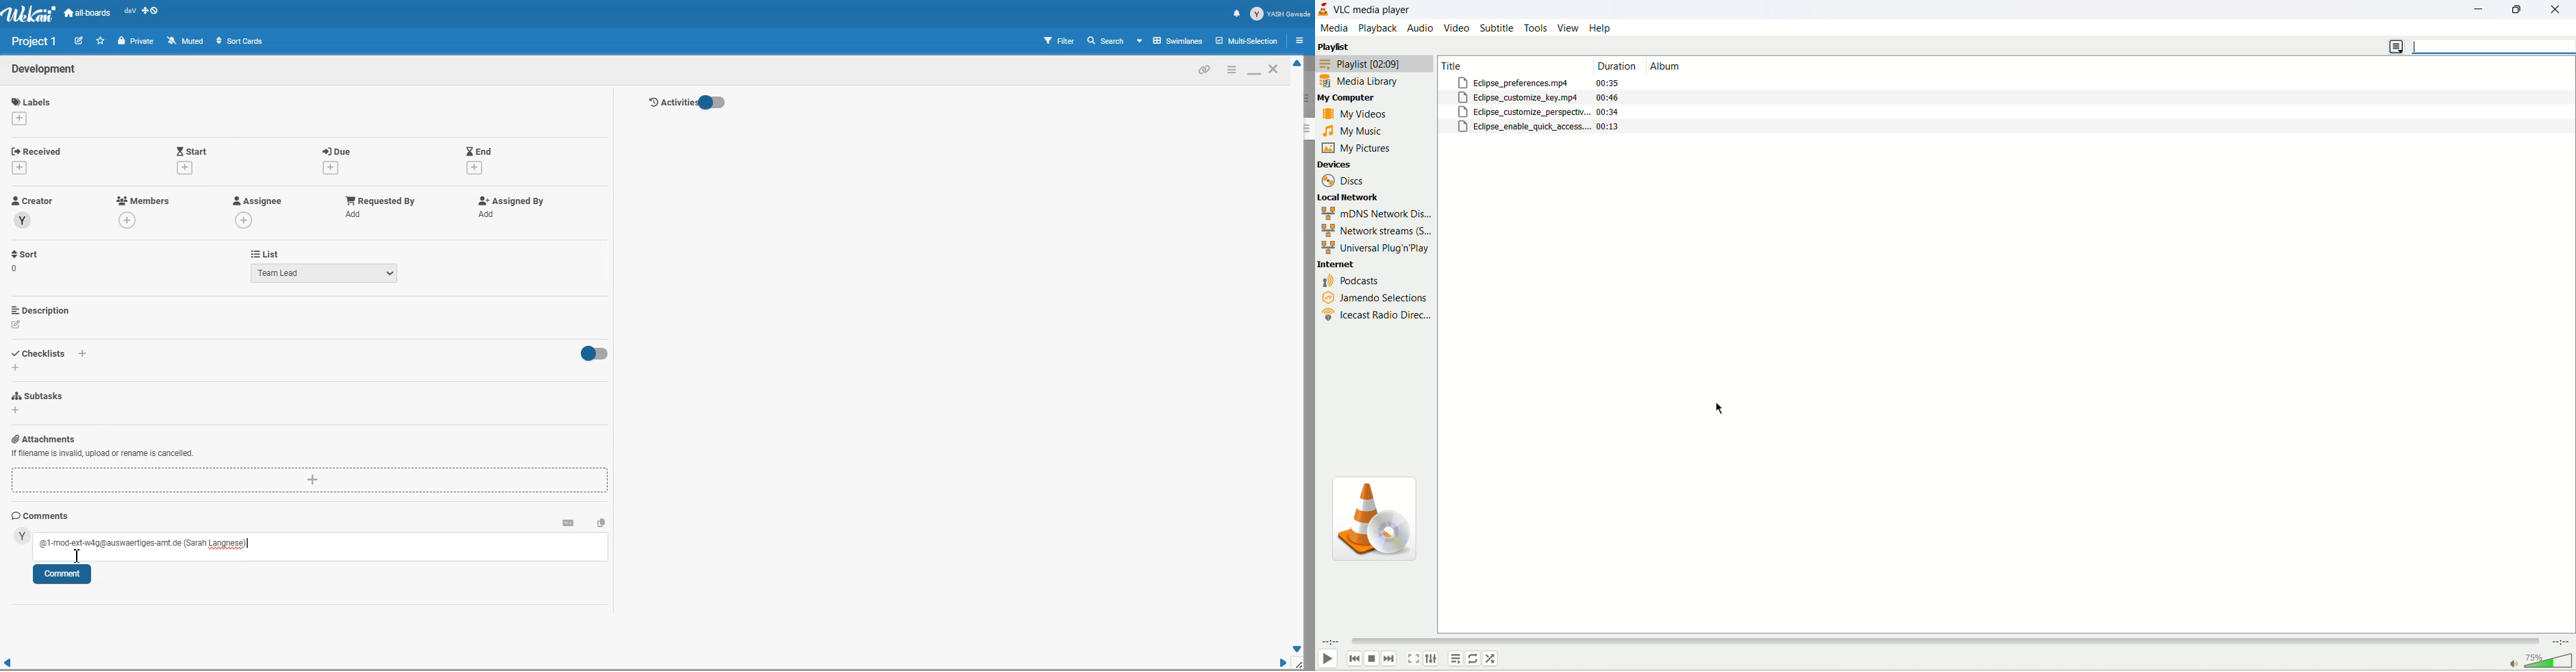 The height and width of the screenshot is (672, 2576). Describe the element at coordinates (328, 168) in the screenshot. I see `add` at that location.